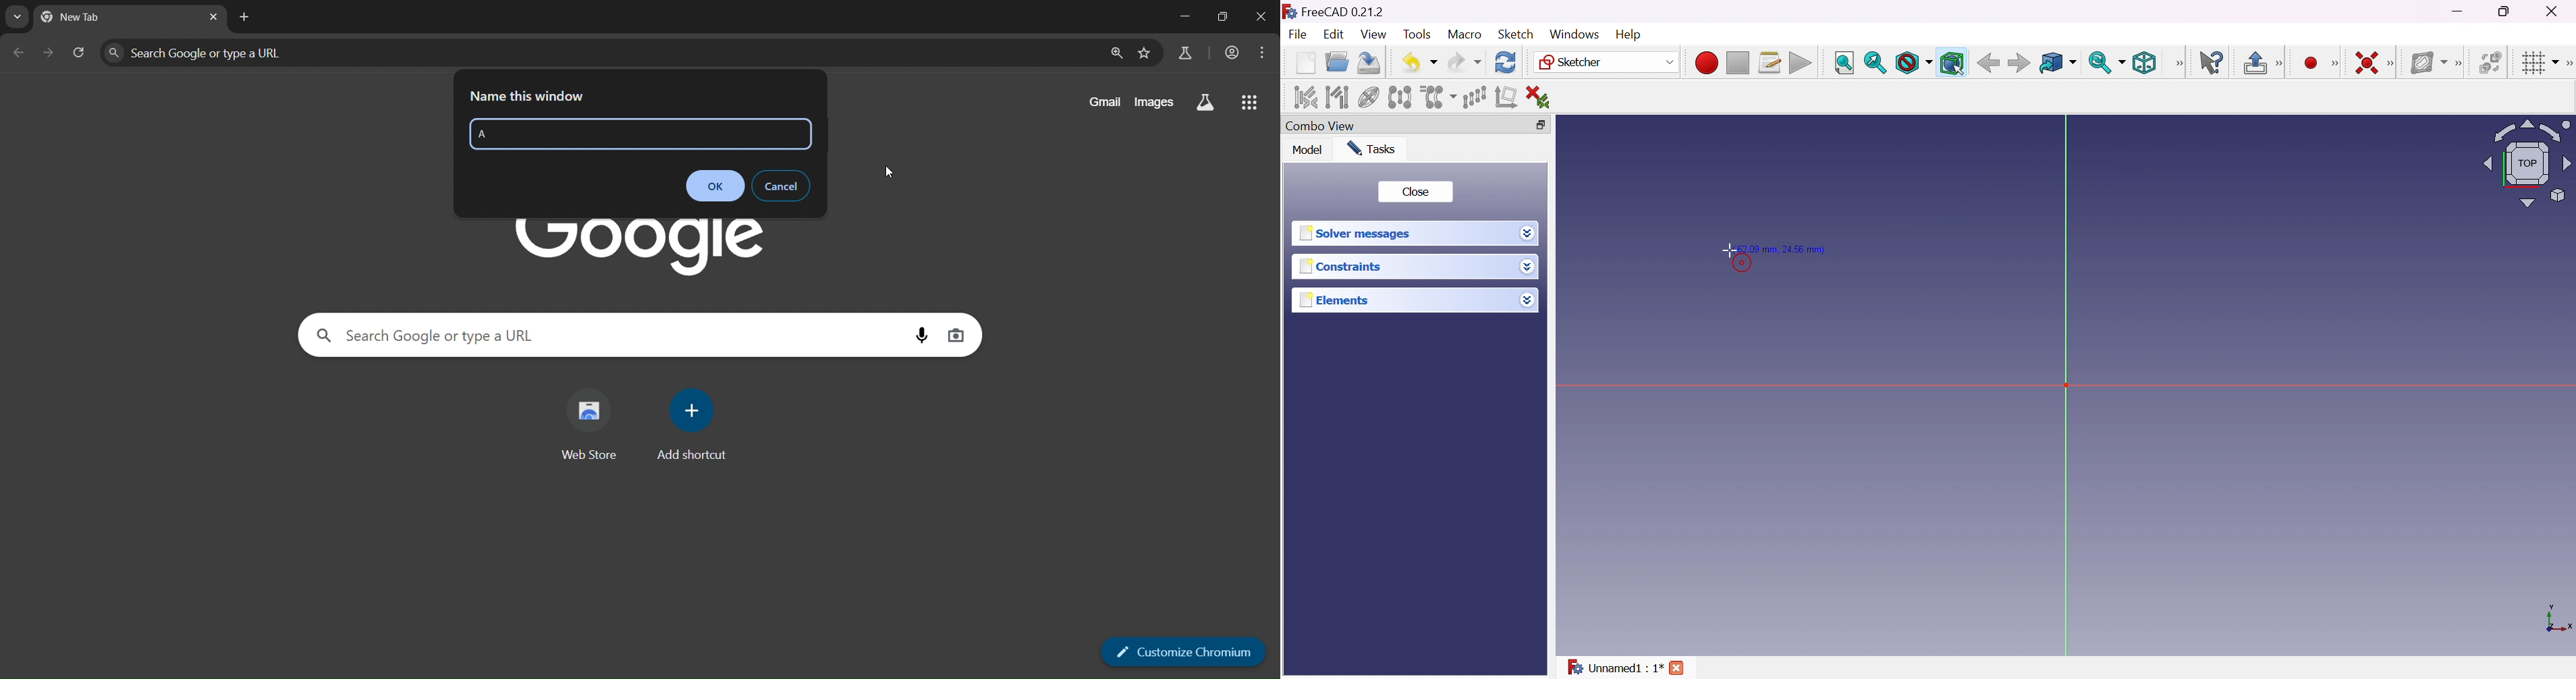 The height and width of the screenshot is (700, 2576). What do you see at coordinates (1306, 62) in the screenshot?
I see `New` at bounding box center [1306, 62].